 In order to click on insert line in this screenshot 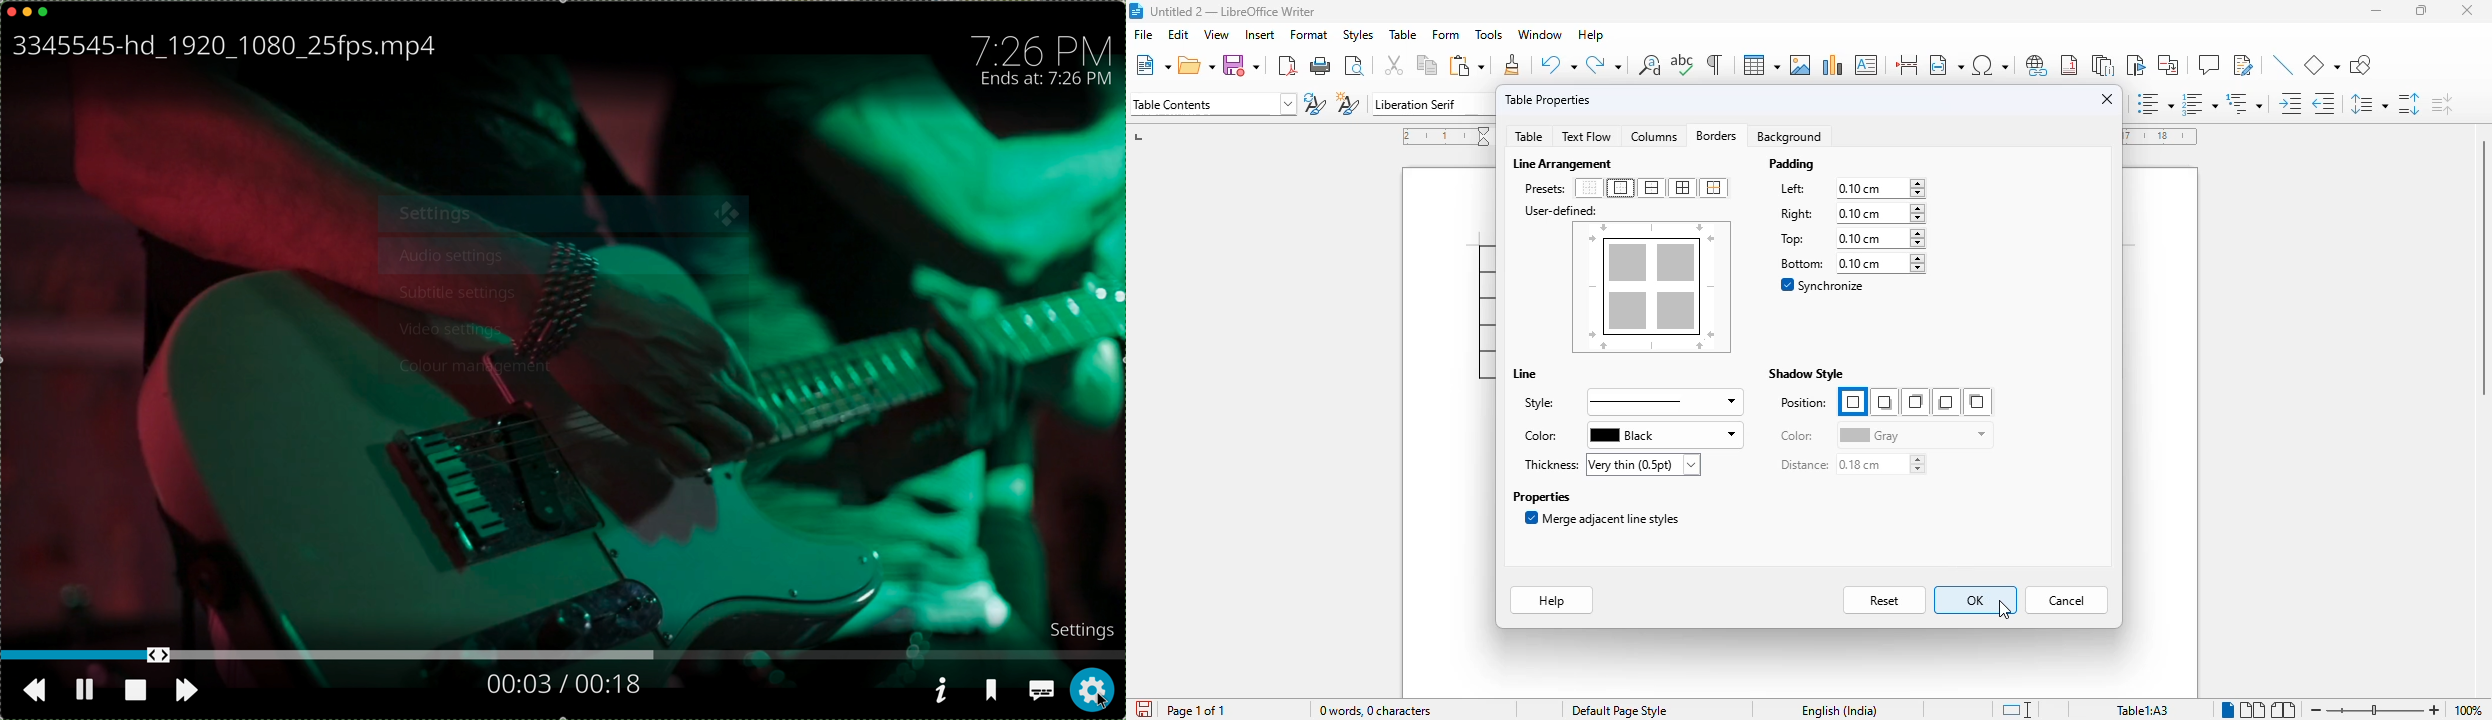, I will do `click(2284, 64)`.